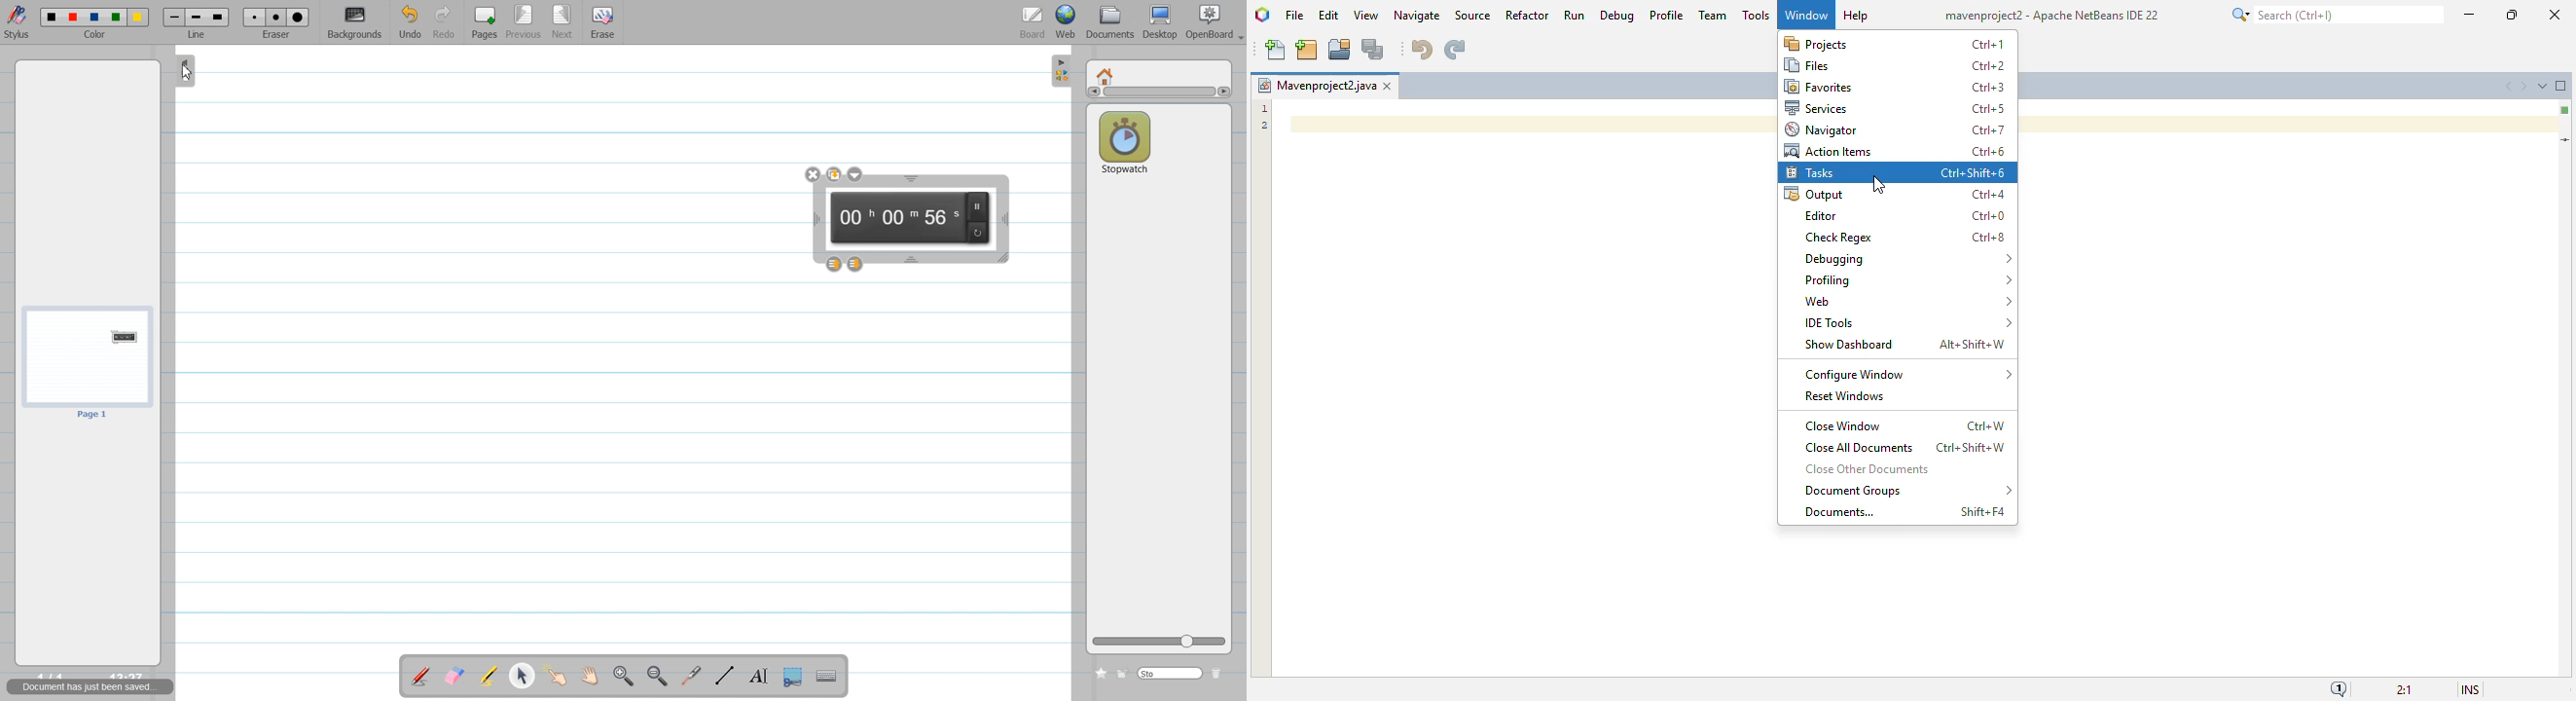 This screenshot has width=2576, height=728. What do you see at coordinates (1829, 151) in the screenshot?
I see `action items` at bounding box center [1829, 151].